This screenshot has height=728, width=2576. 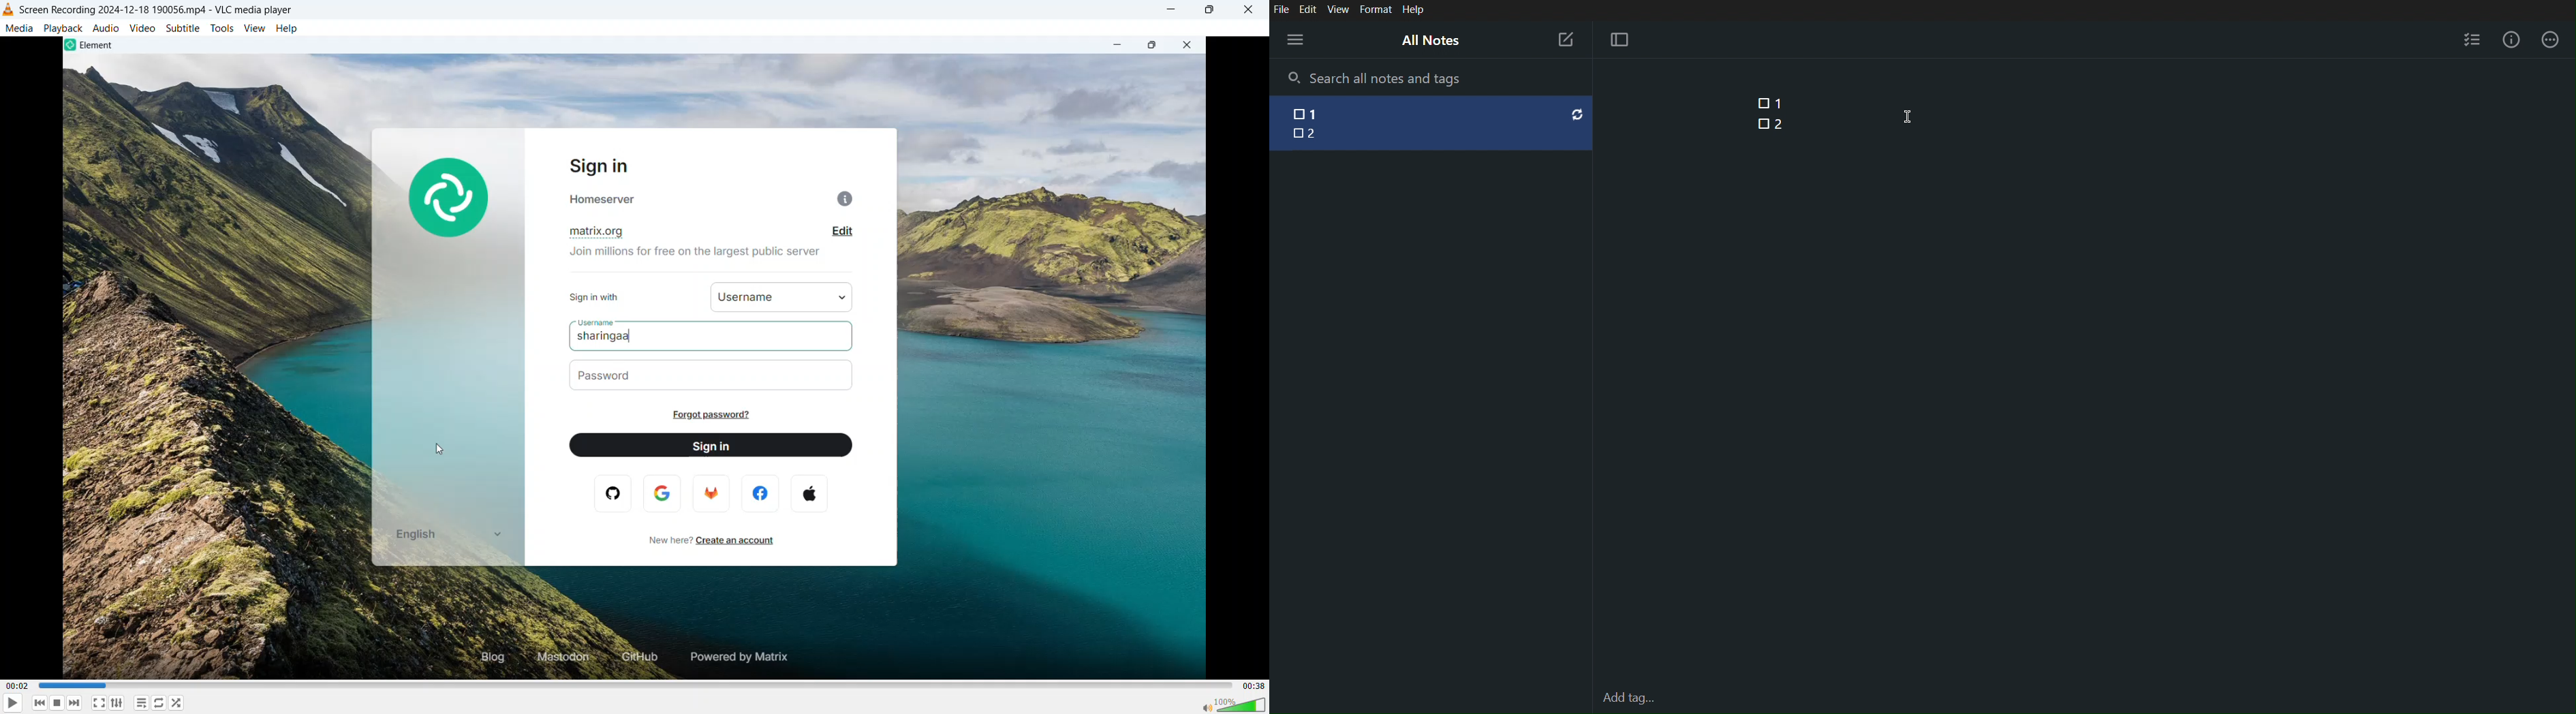 What do you see at coordinates (1308, 9) in the screenshot?
I see `Edit` at bounding box center [1308, 9].